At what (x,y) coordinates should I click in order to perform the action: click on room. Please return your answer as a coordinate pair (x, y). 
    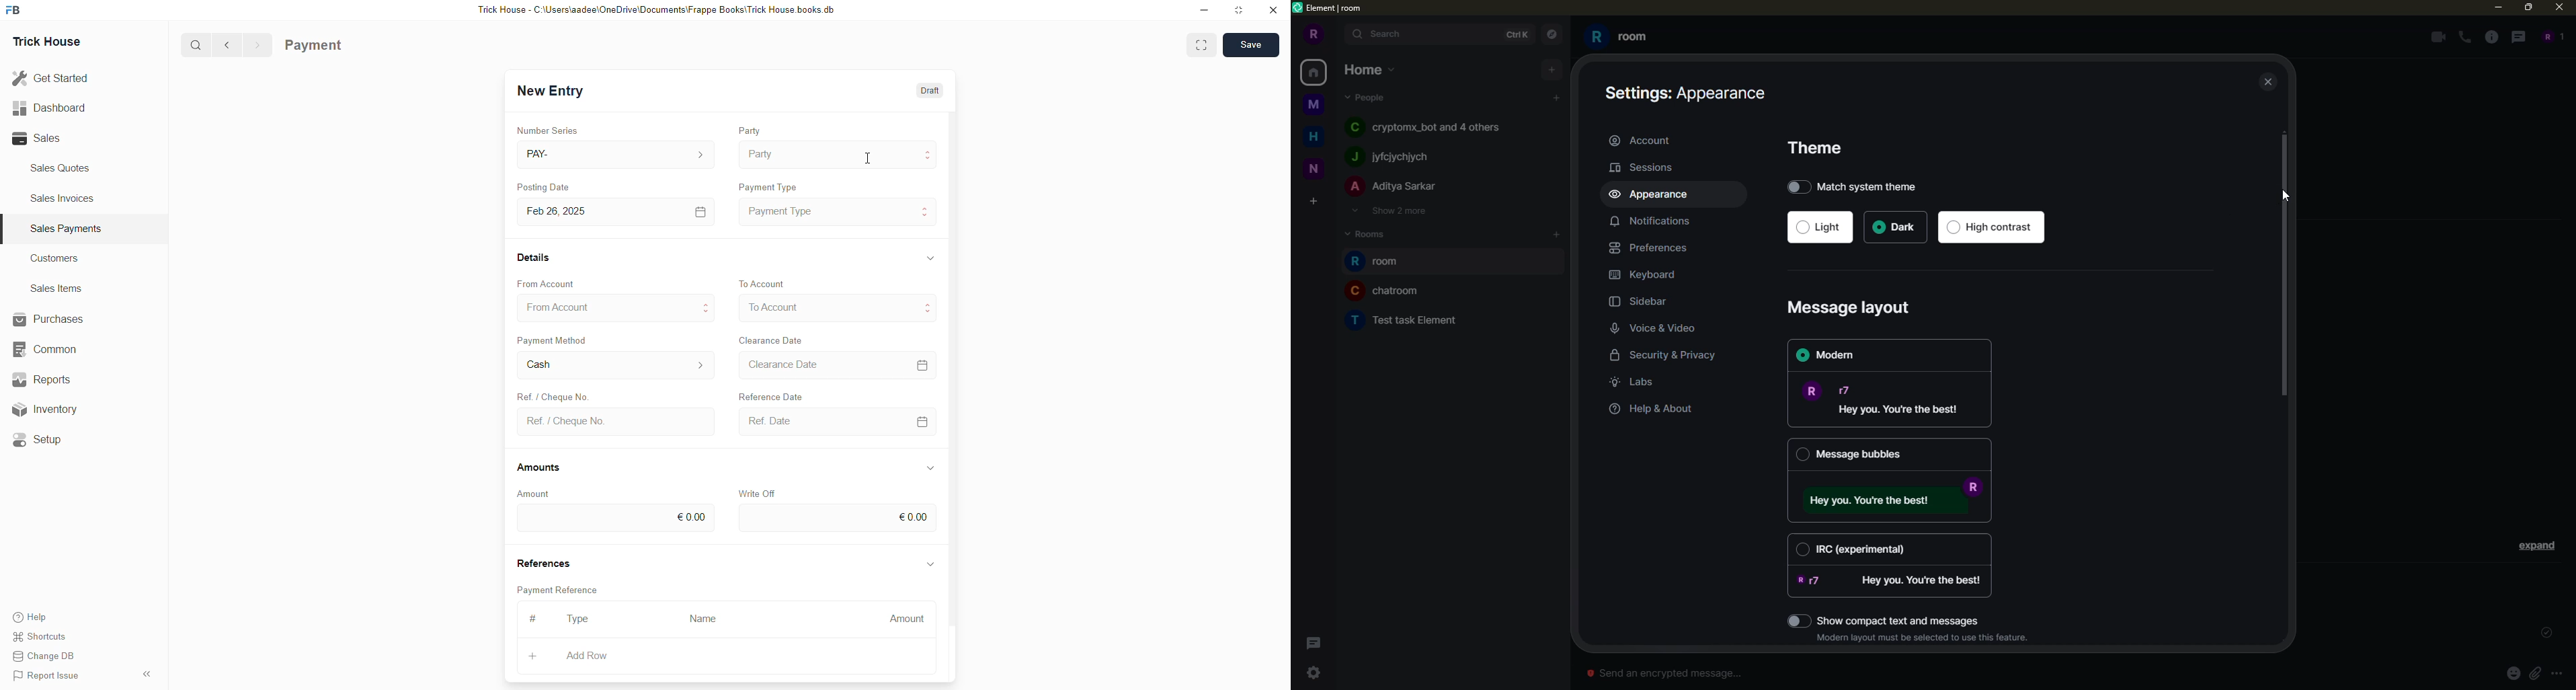
    Looking at the image, I should click on (1408, 318).